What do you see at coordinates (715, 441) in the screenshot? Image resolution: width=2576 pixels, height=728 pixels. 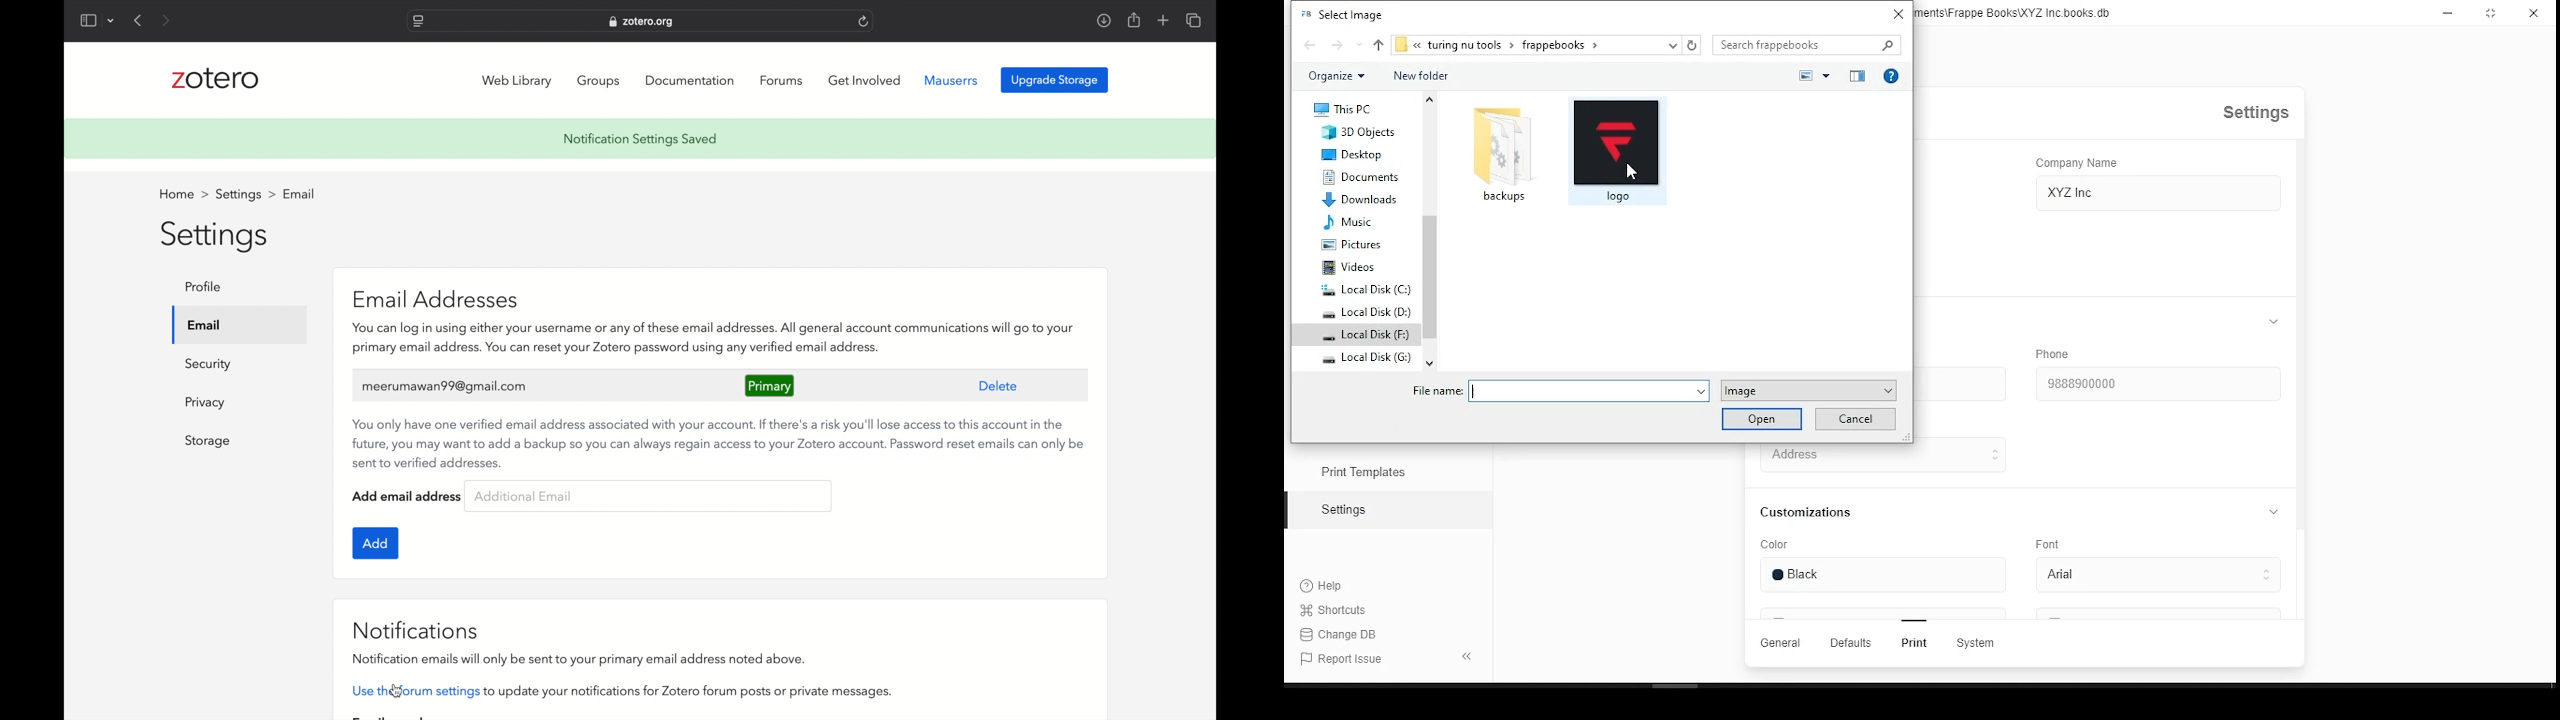 I see `You only have one verified email address associated with your account. If there's a risk you'll lose access to this account in the
future, you may want to add a backup so you can always regain access to your Zotero account. Password reset emails can only be
sent to verified addresses.` at bounding box center [715, 441].